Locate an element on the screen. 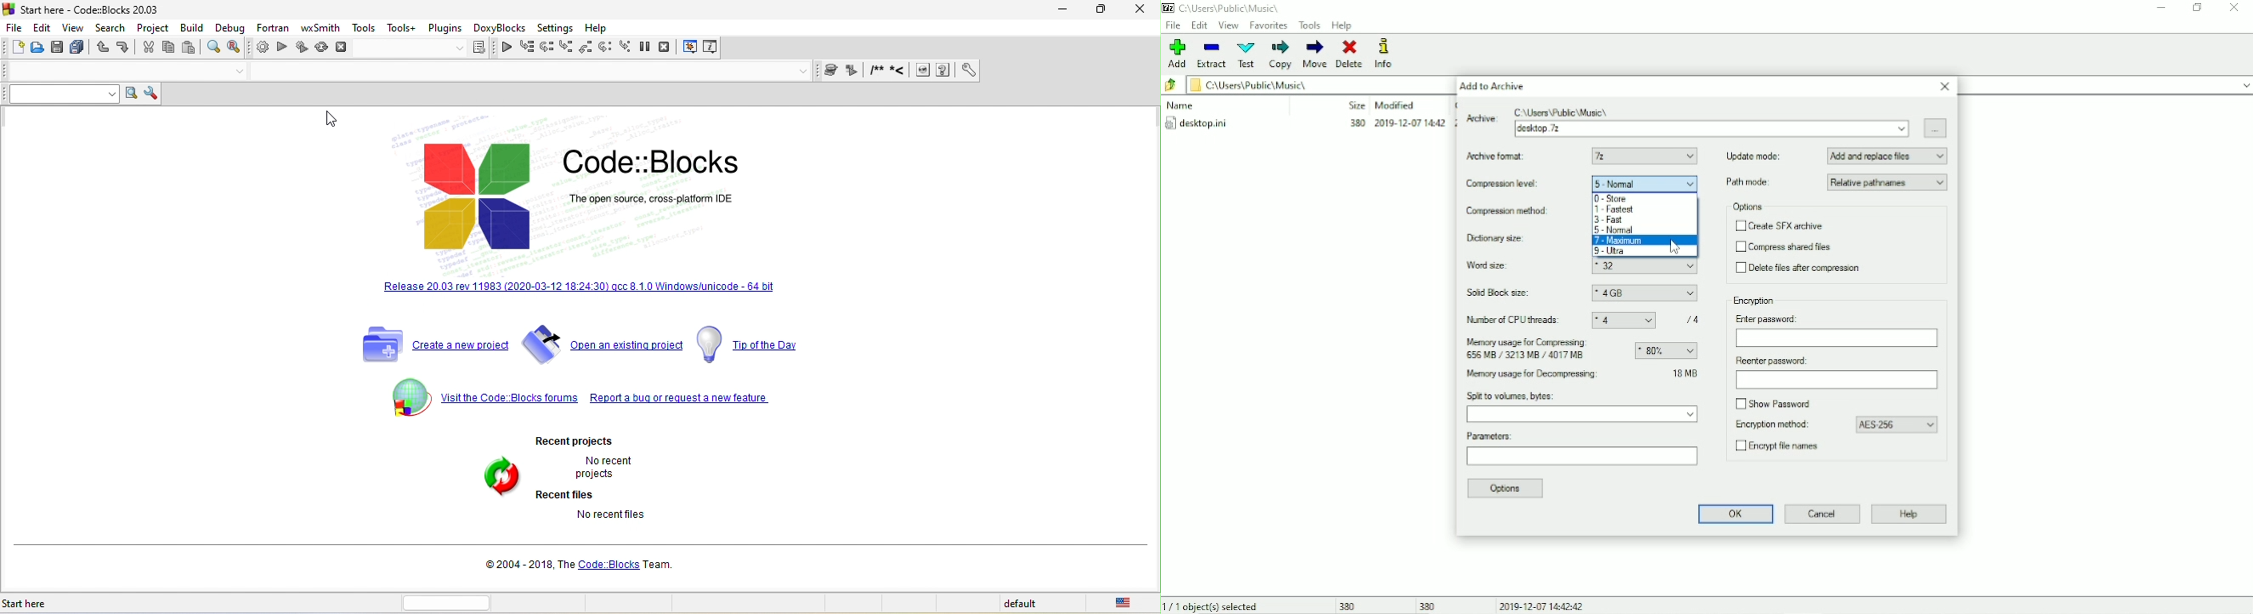 The width and height of the screenshot is (2268, 616). doxywizard is located at coordinates (966, 69).